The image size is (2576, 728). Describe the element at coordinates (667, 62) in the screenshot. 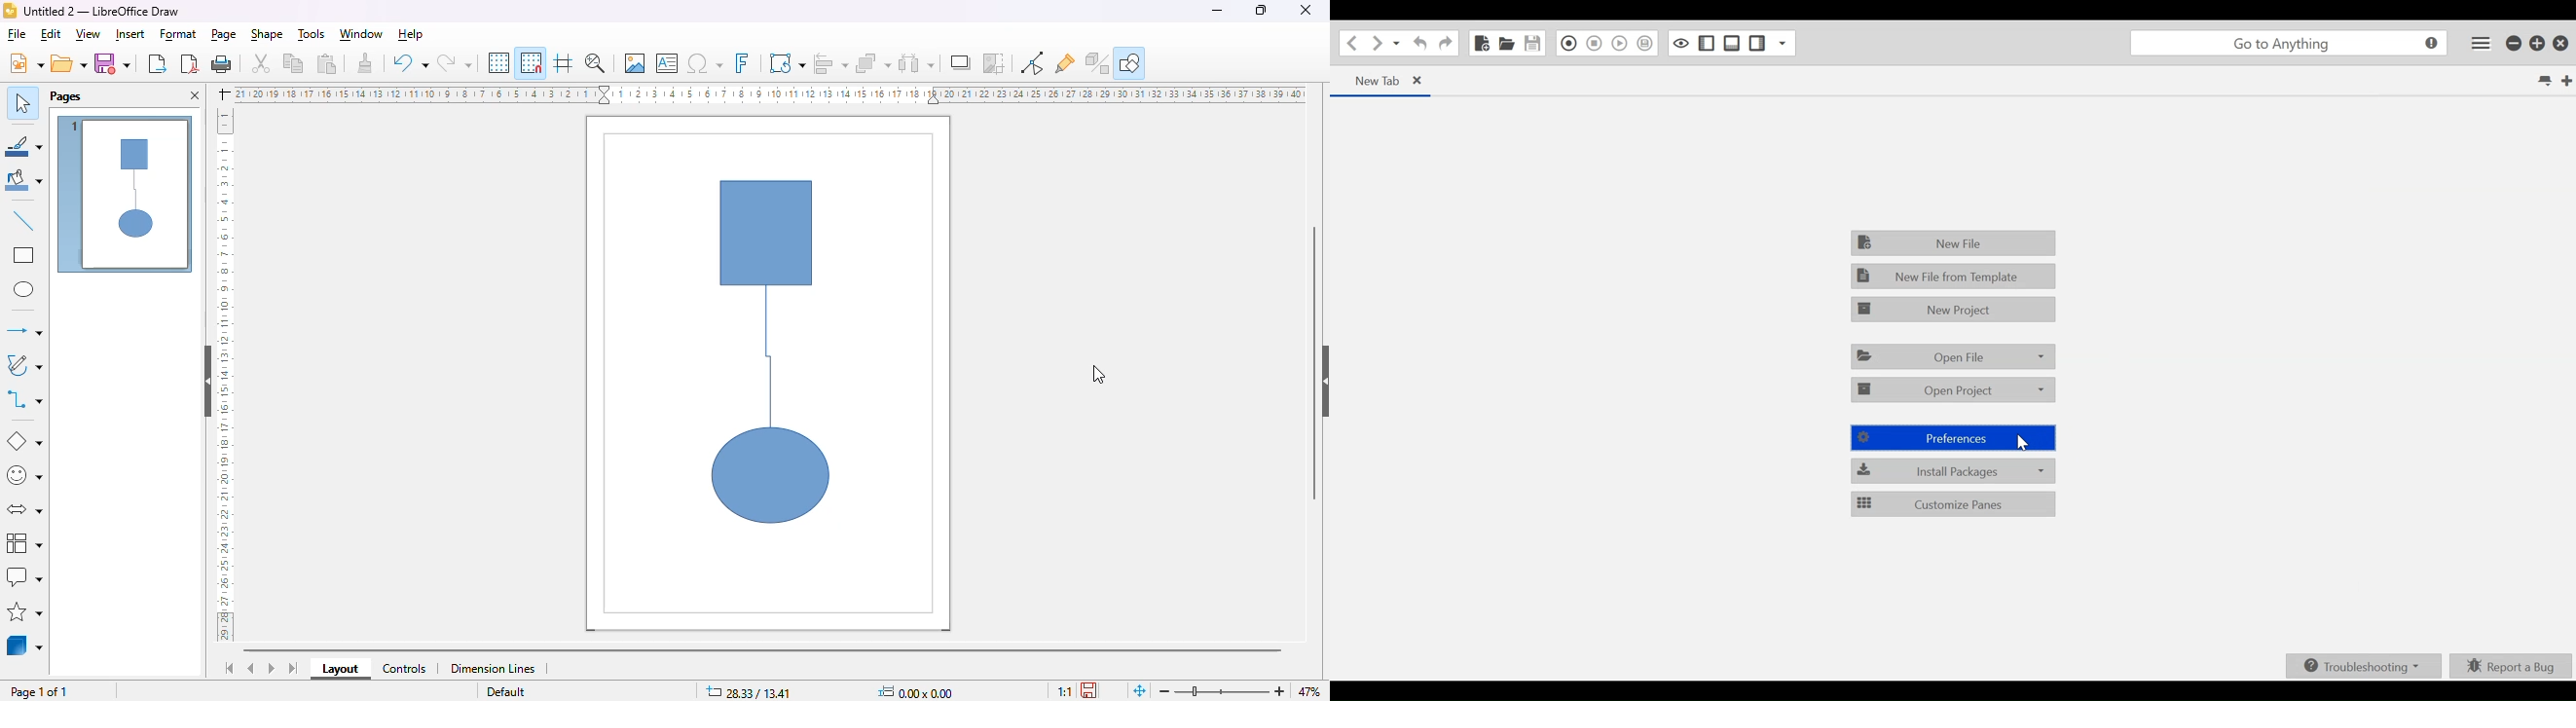

I see `insert text box` at that location.